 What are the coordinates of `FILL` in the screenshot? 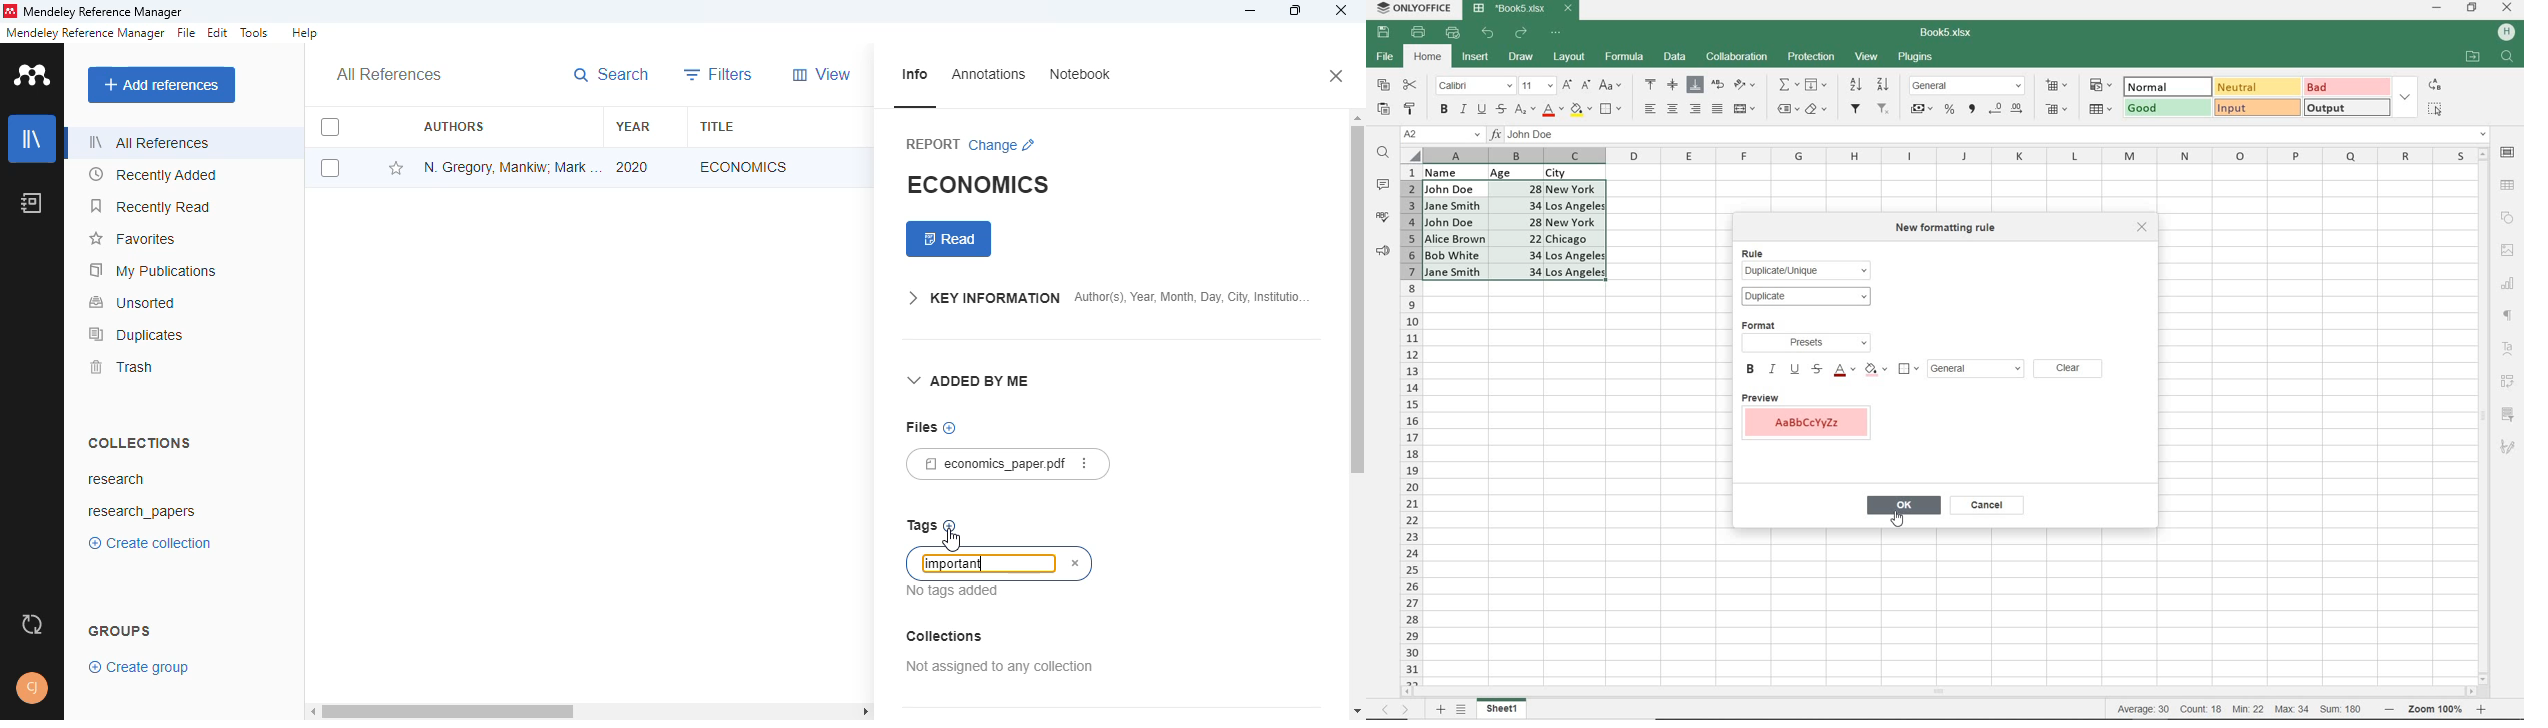 It's located at (1876, 371).